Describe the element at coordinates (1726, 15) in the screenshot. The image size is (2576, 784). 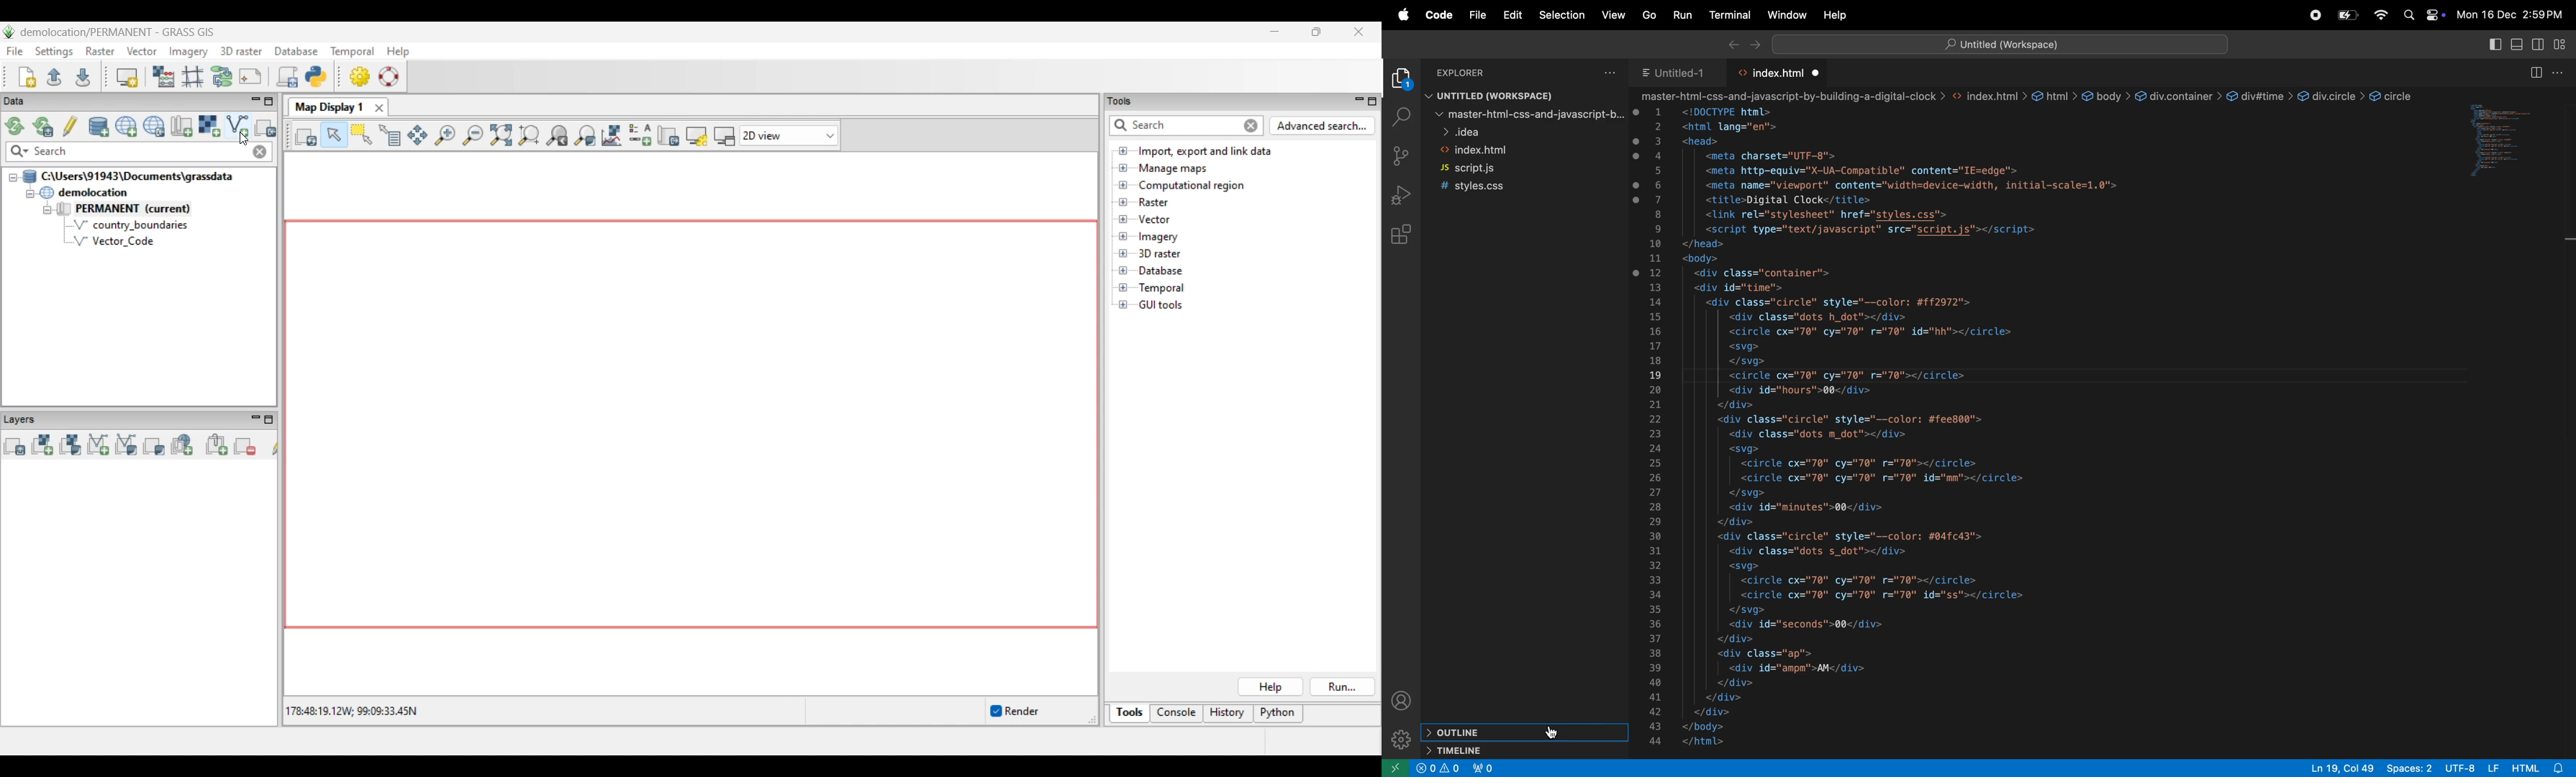
I see `terminal` at that location.